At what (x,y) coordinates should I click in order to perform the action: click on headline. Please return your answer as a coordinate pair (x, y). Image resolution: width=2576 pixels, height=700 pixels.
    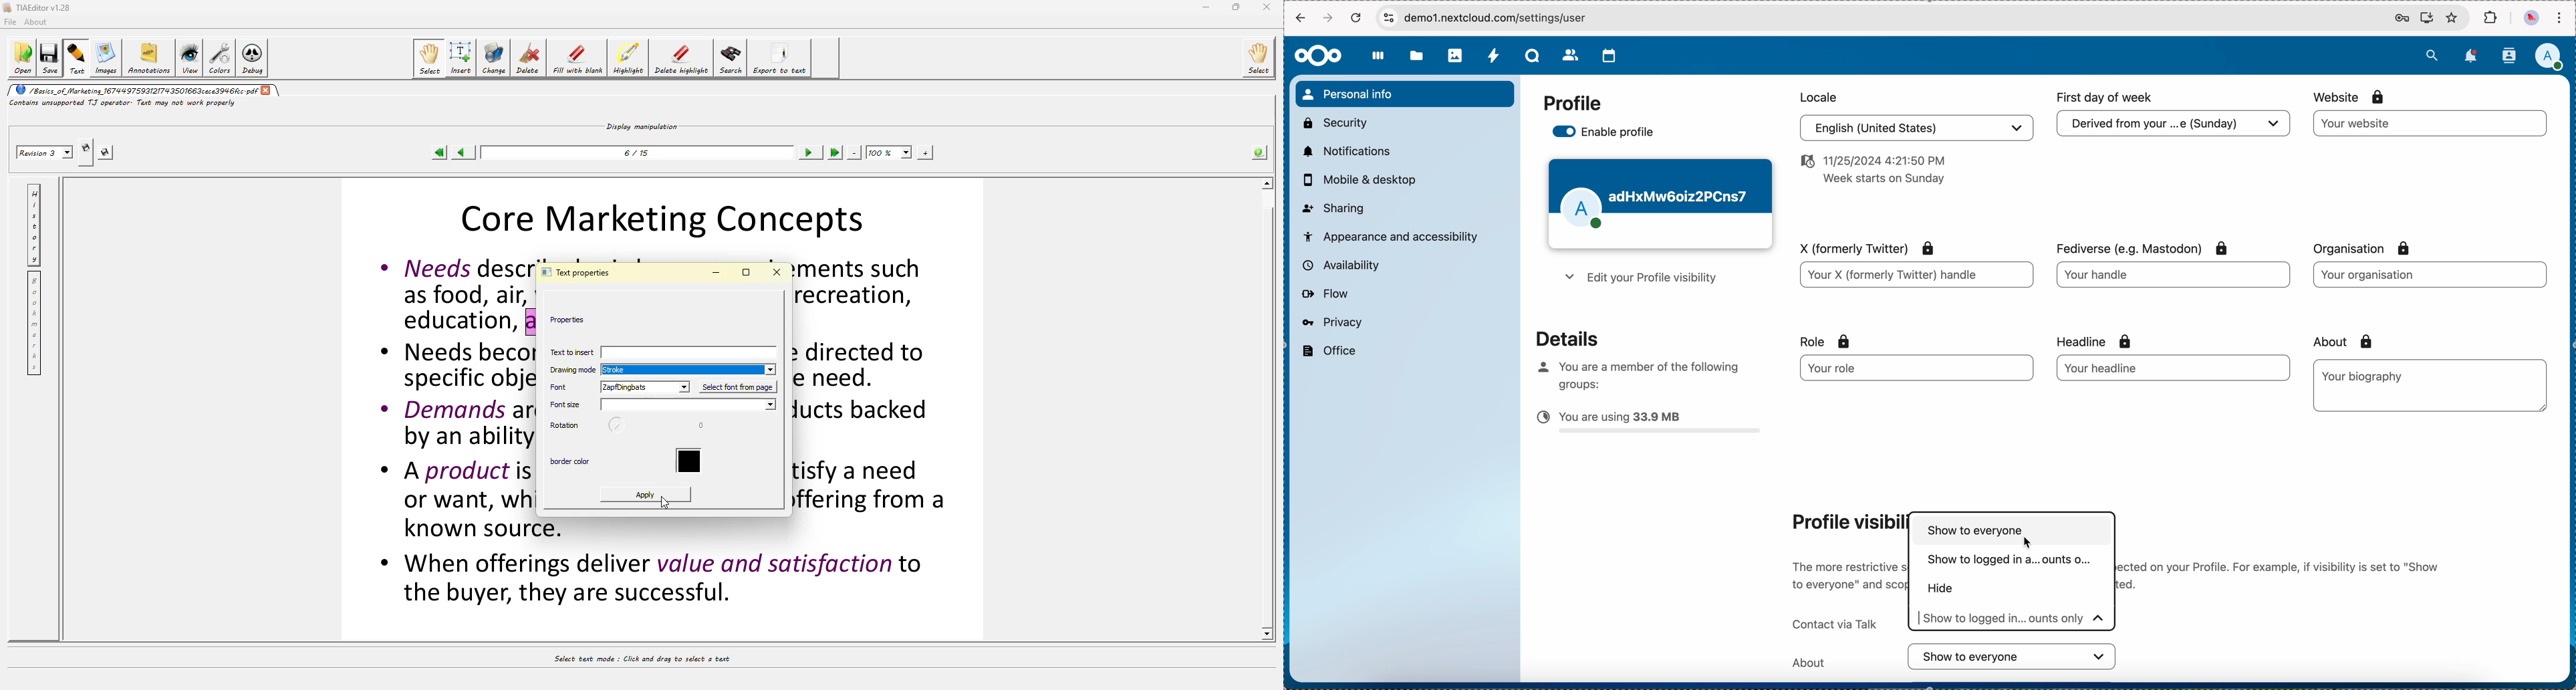
    Looking at the image, I should click on (2115, 340).